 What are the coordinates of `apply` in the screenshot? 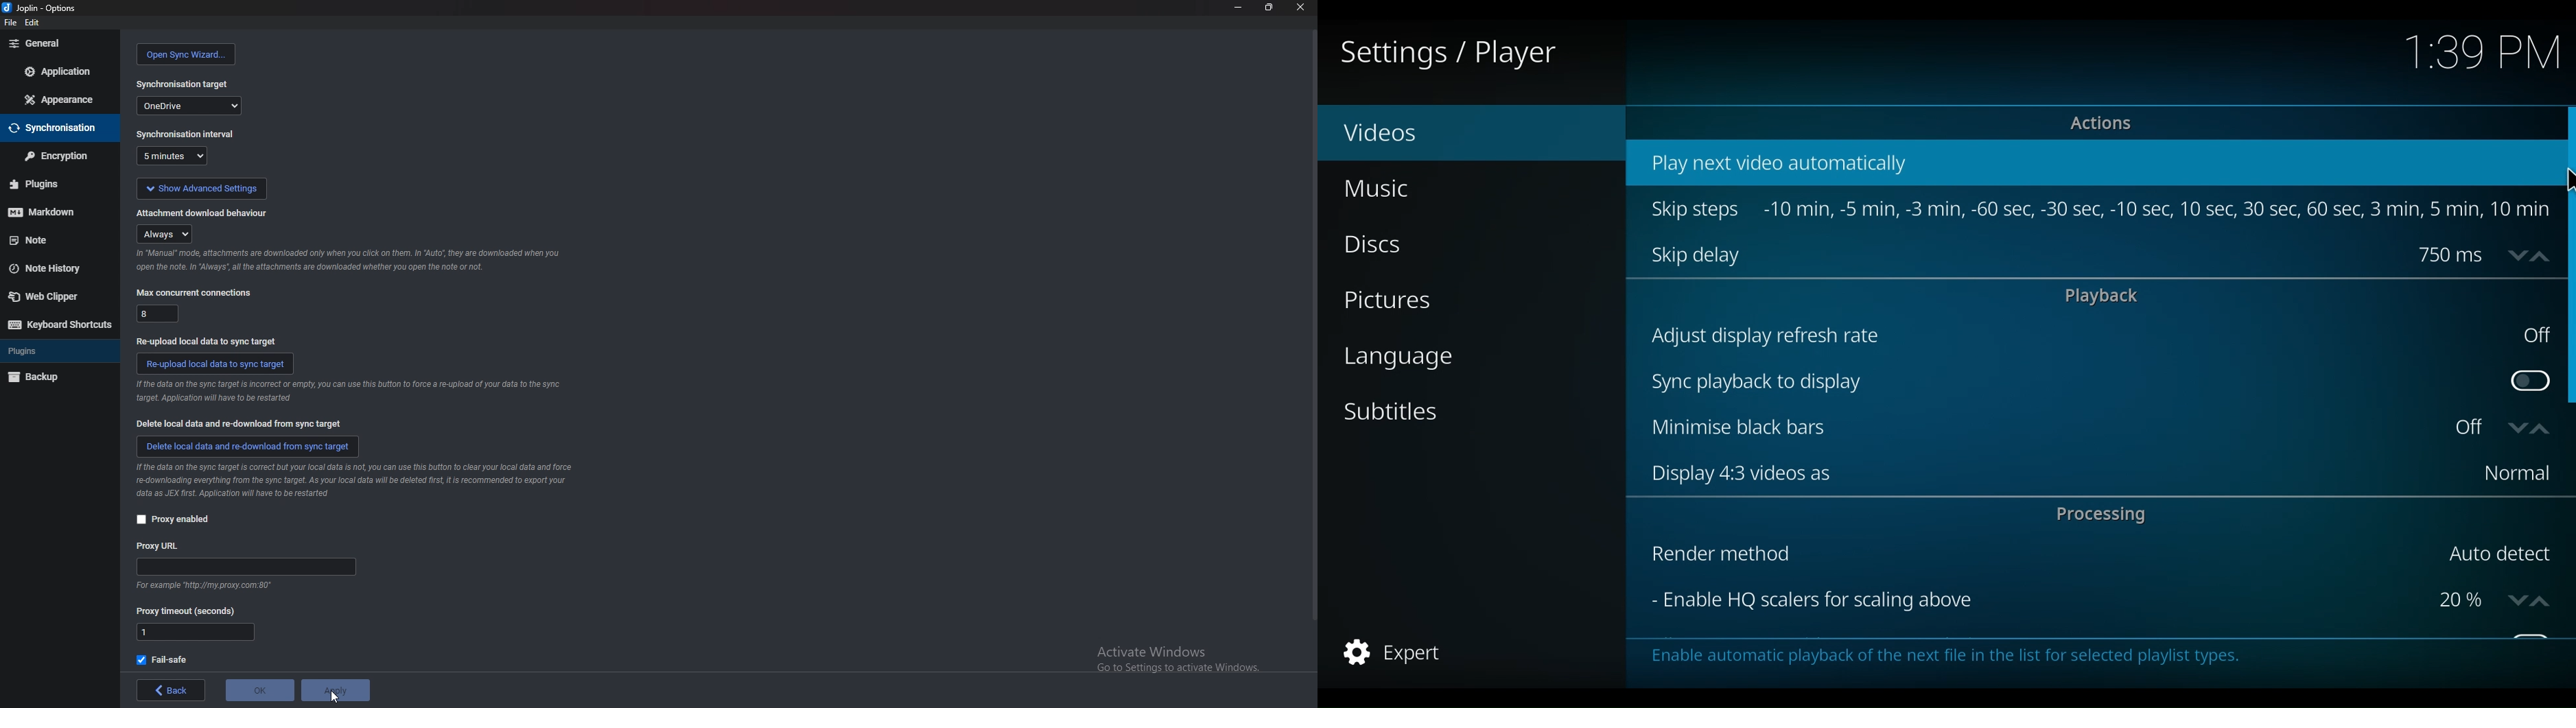 It's located at (342, 690).